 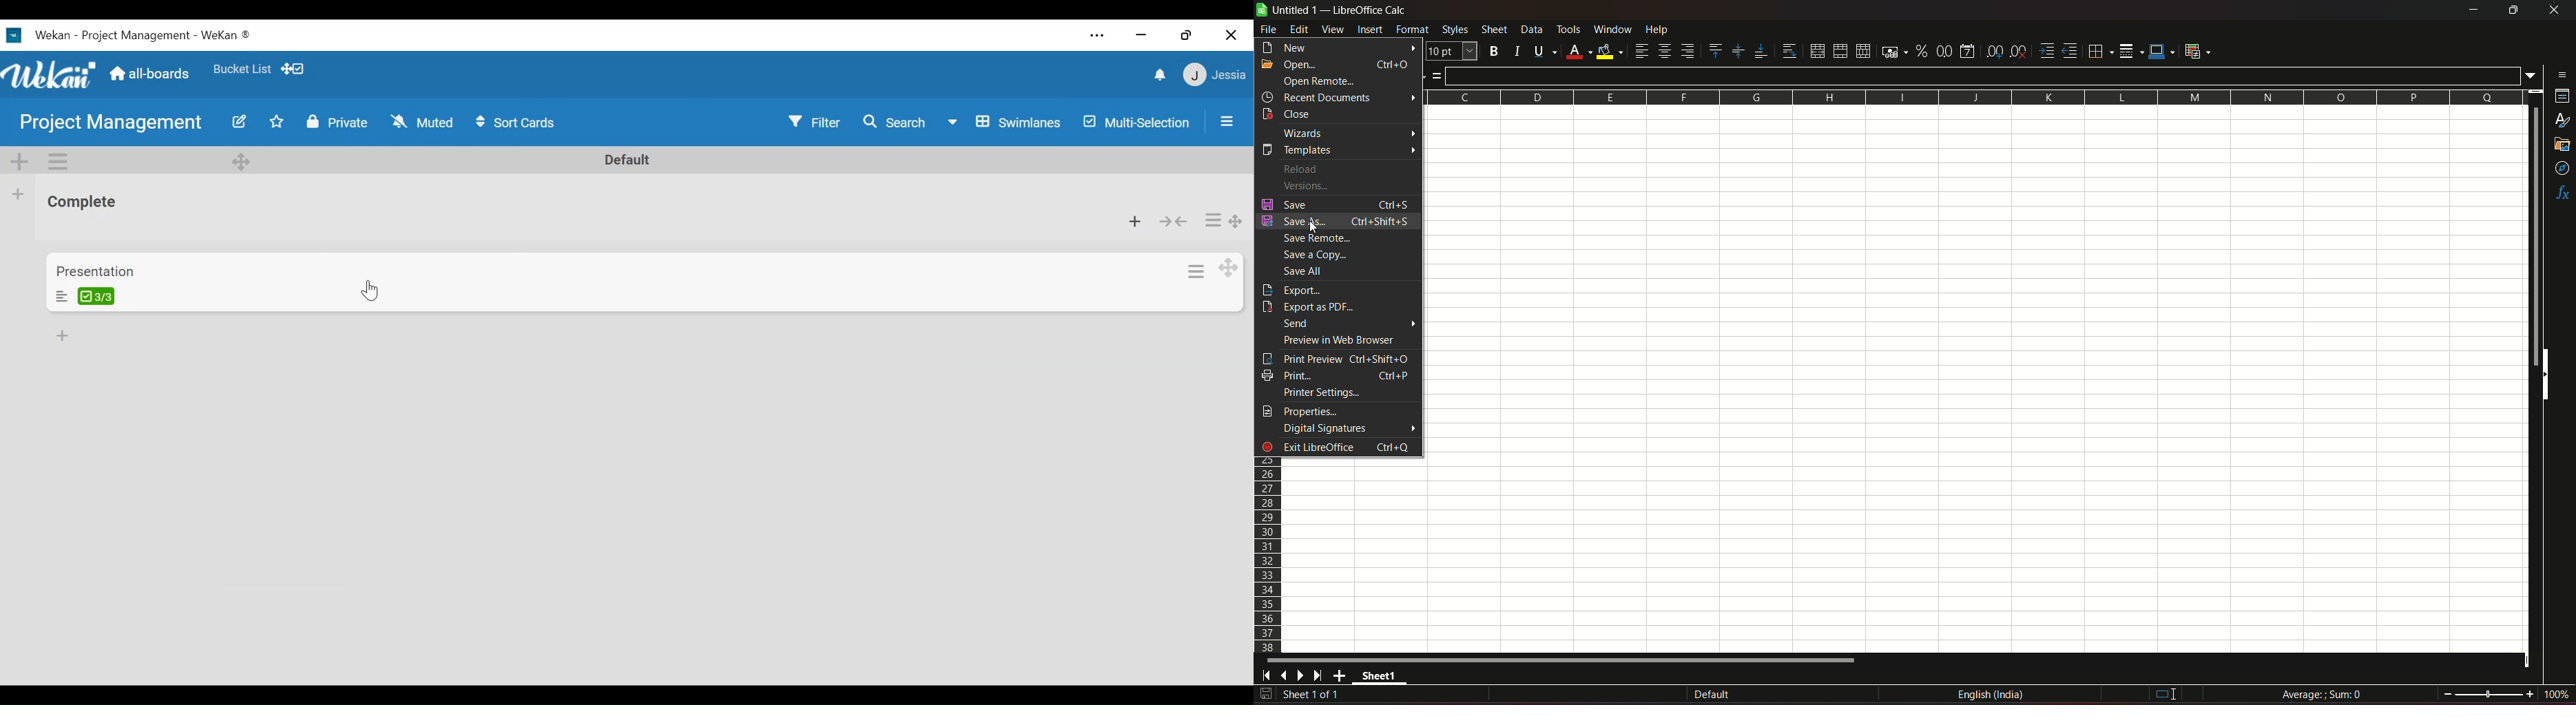 I want to click on background color, so click(x=1610, y=50).